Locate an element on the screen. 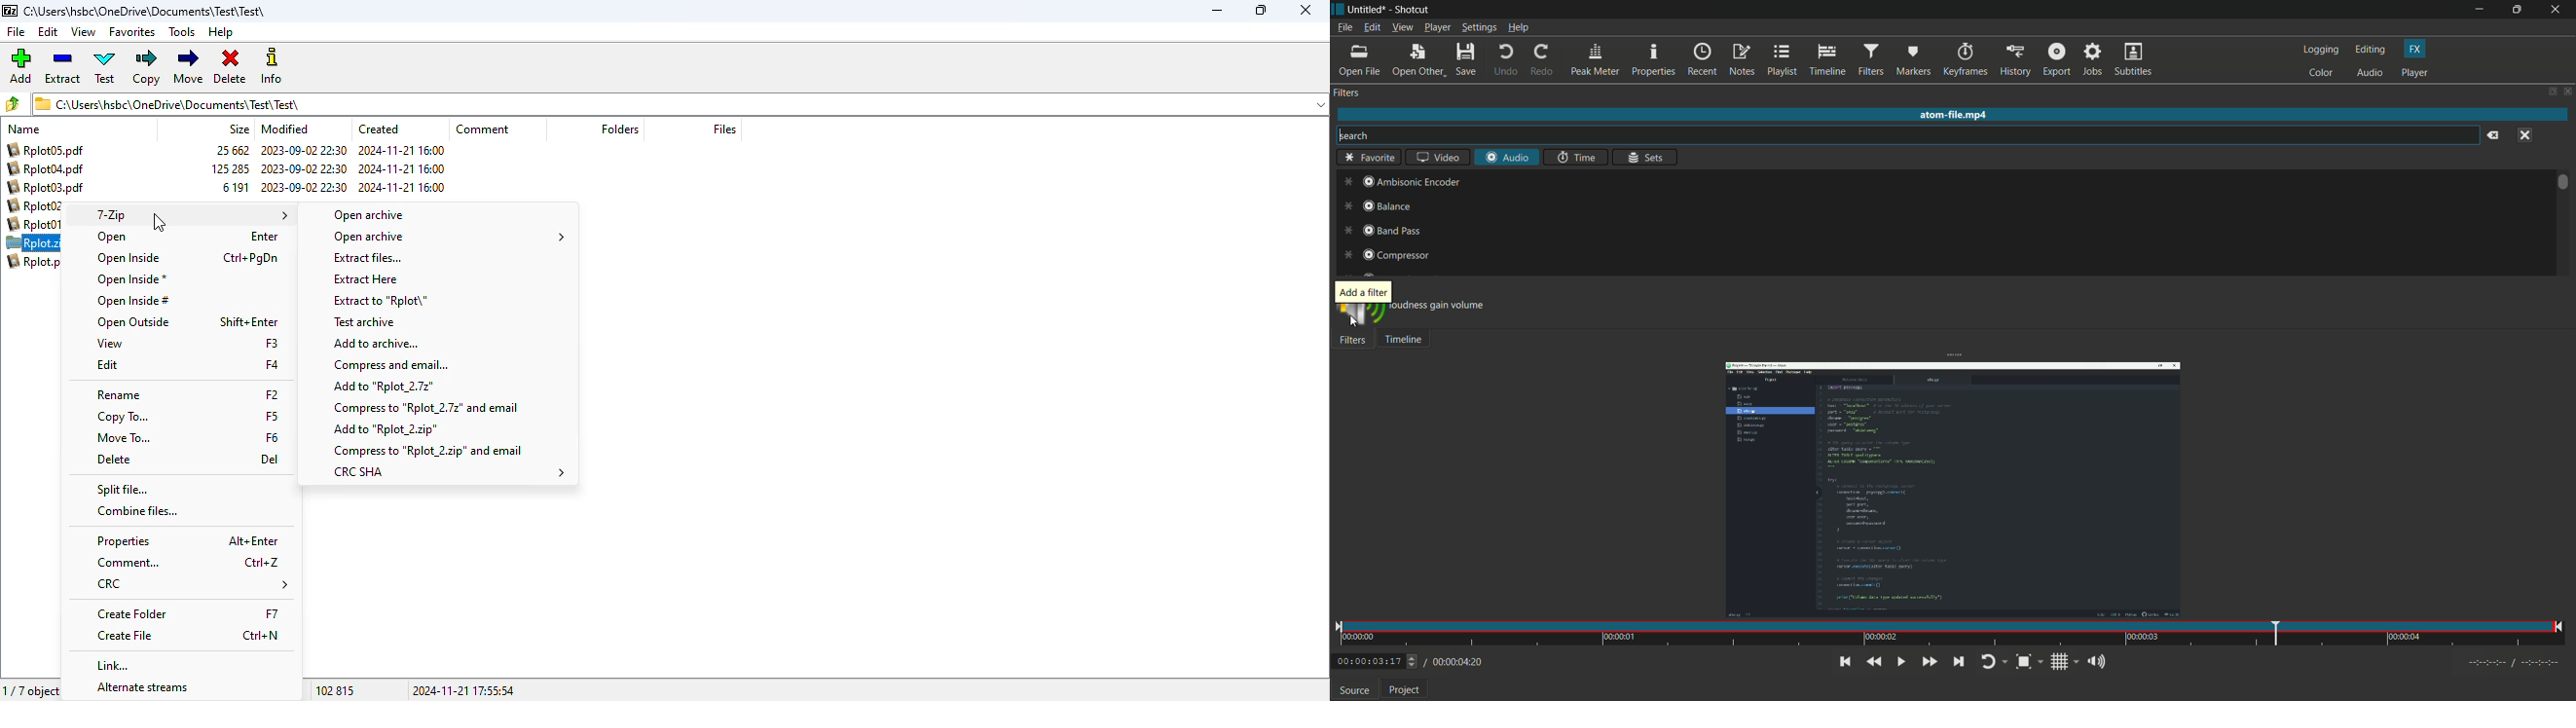  move is located at coordinates (188, 66).